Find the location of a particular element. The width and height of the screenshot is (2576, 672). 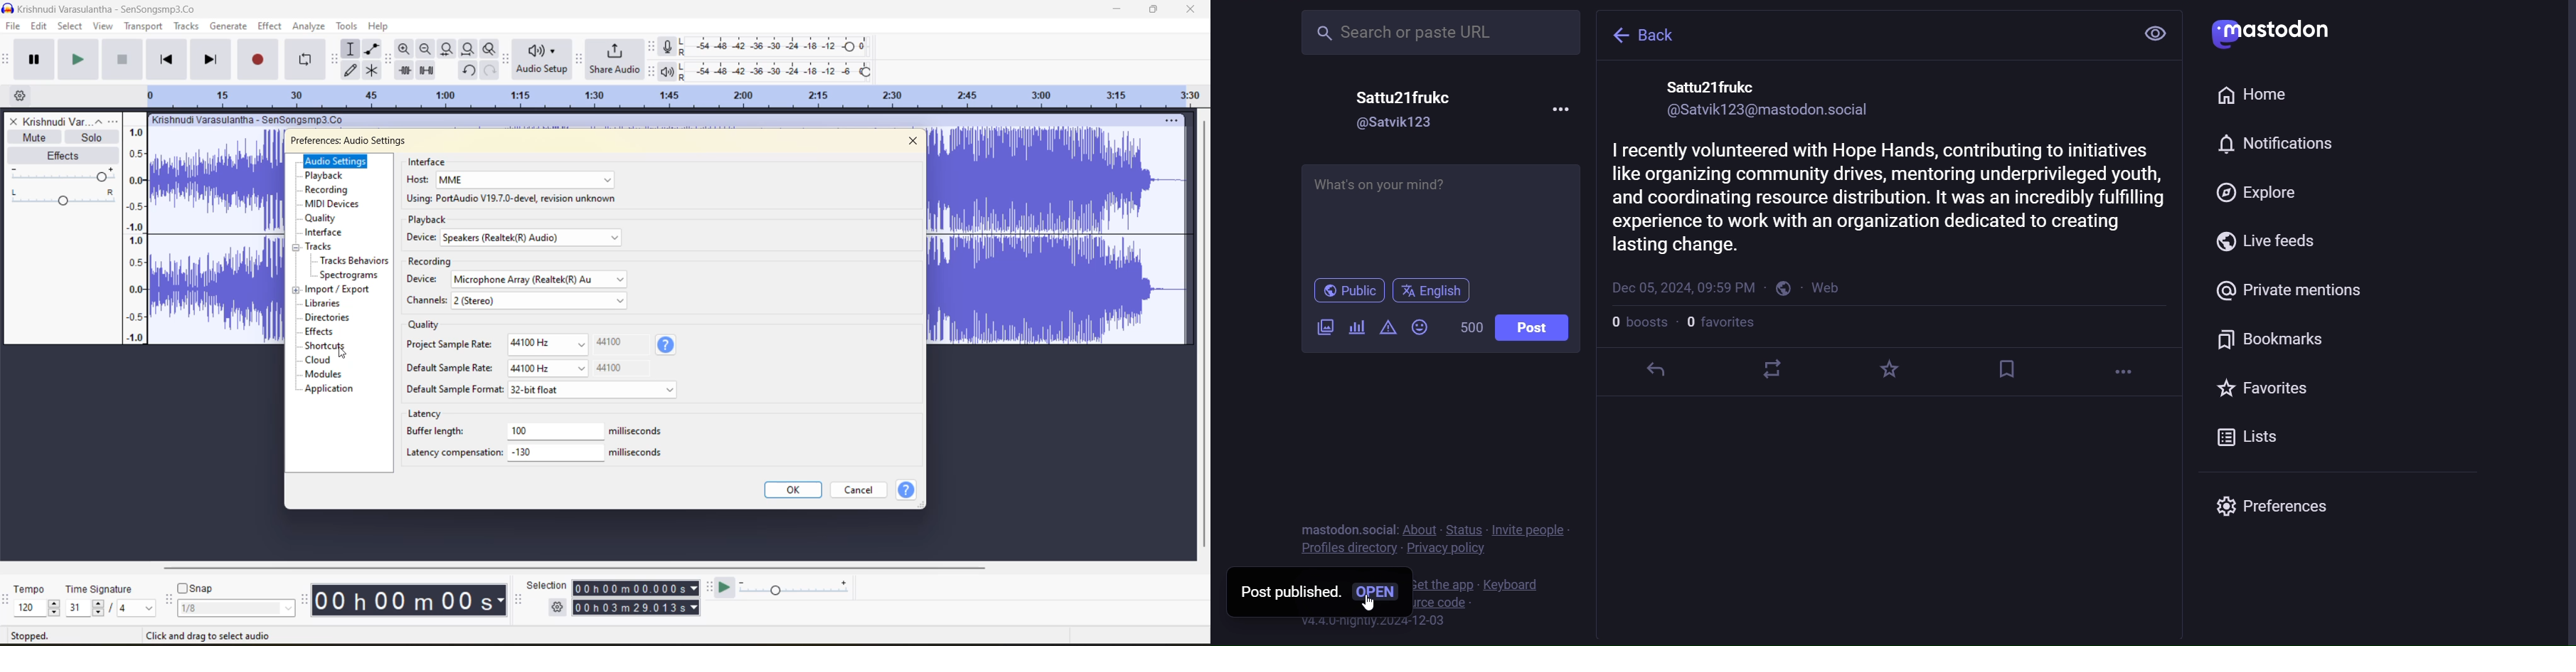

Current track is located at coordinates (1058, 237).